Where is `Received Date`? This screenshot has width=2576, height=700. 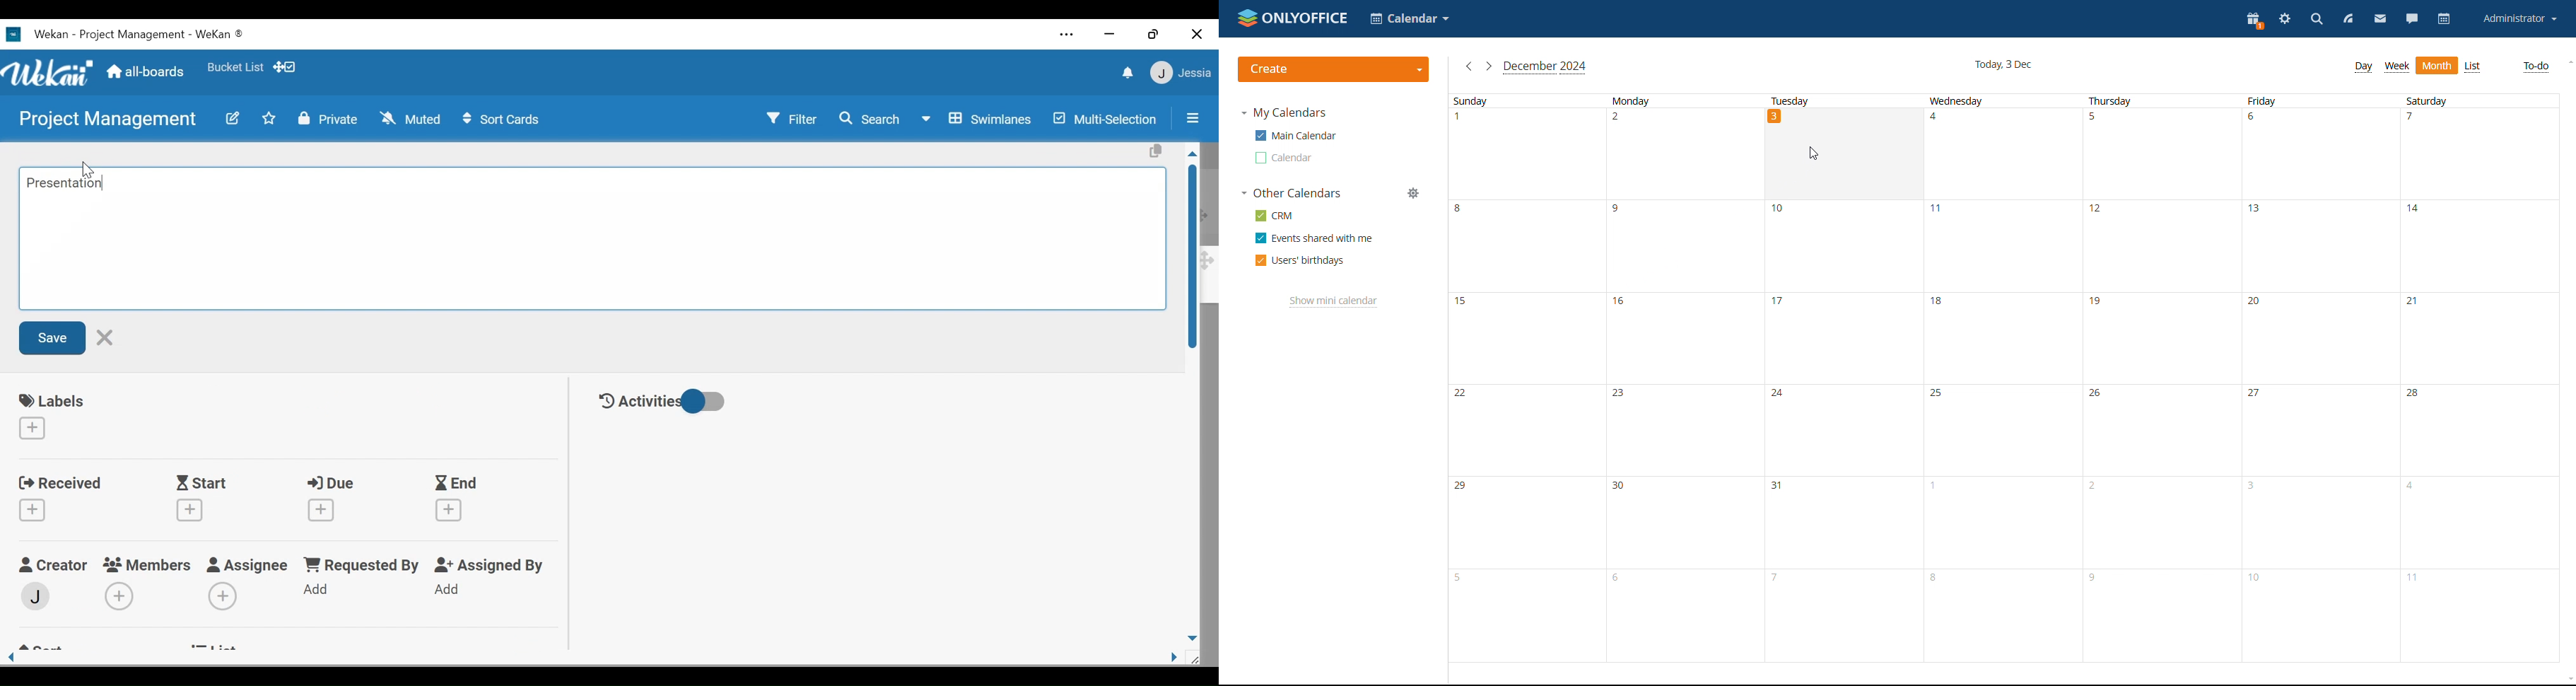 Received Date is located at coordinates (62, 483).